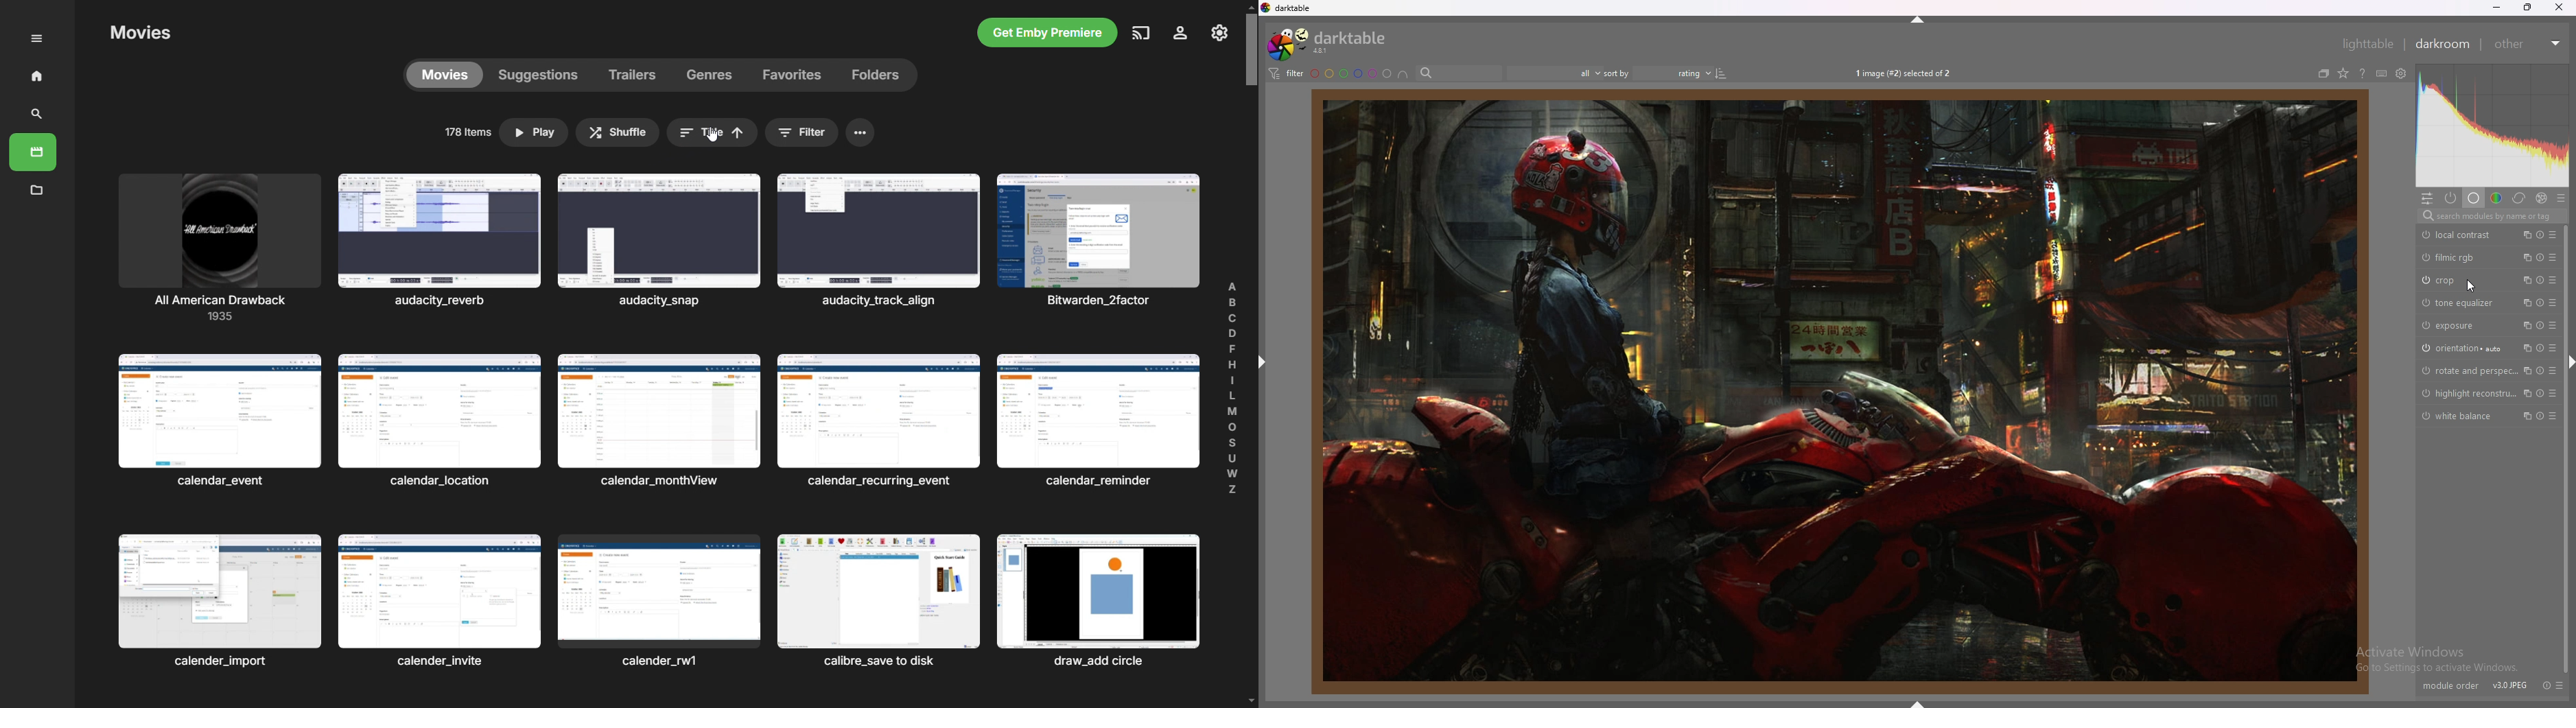  What do you see at coordinates (1458, 73) in the screenshot?
I see `search bar` at bounding box center [1458, 73].